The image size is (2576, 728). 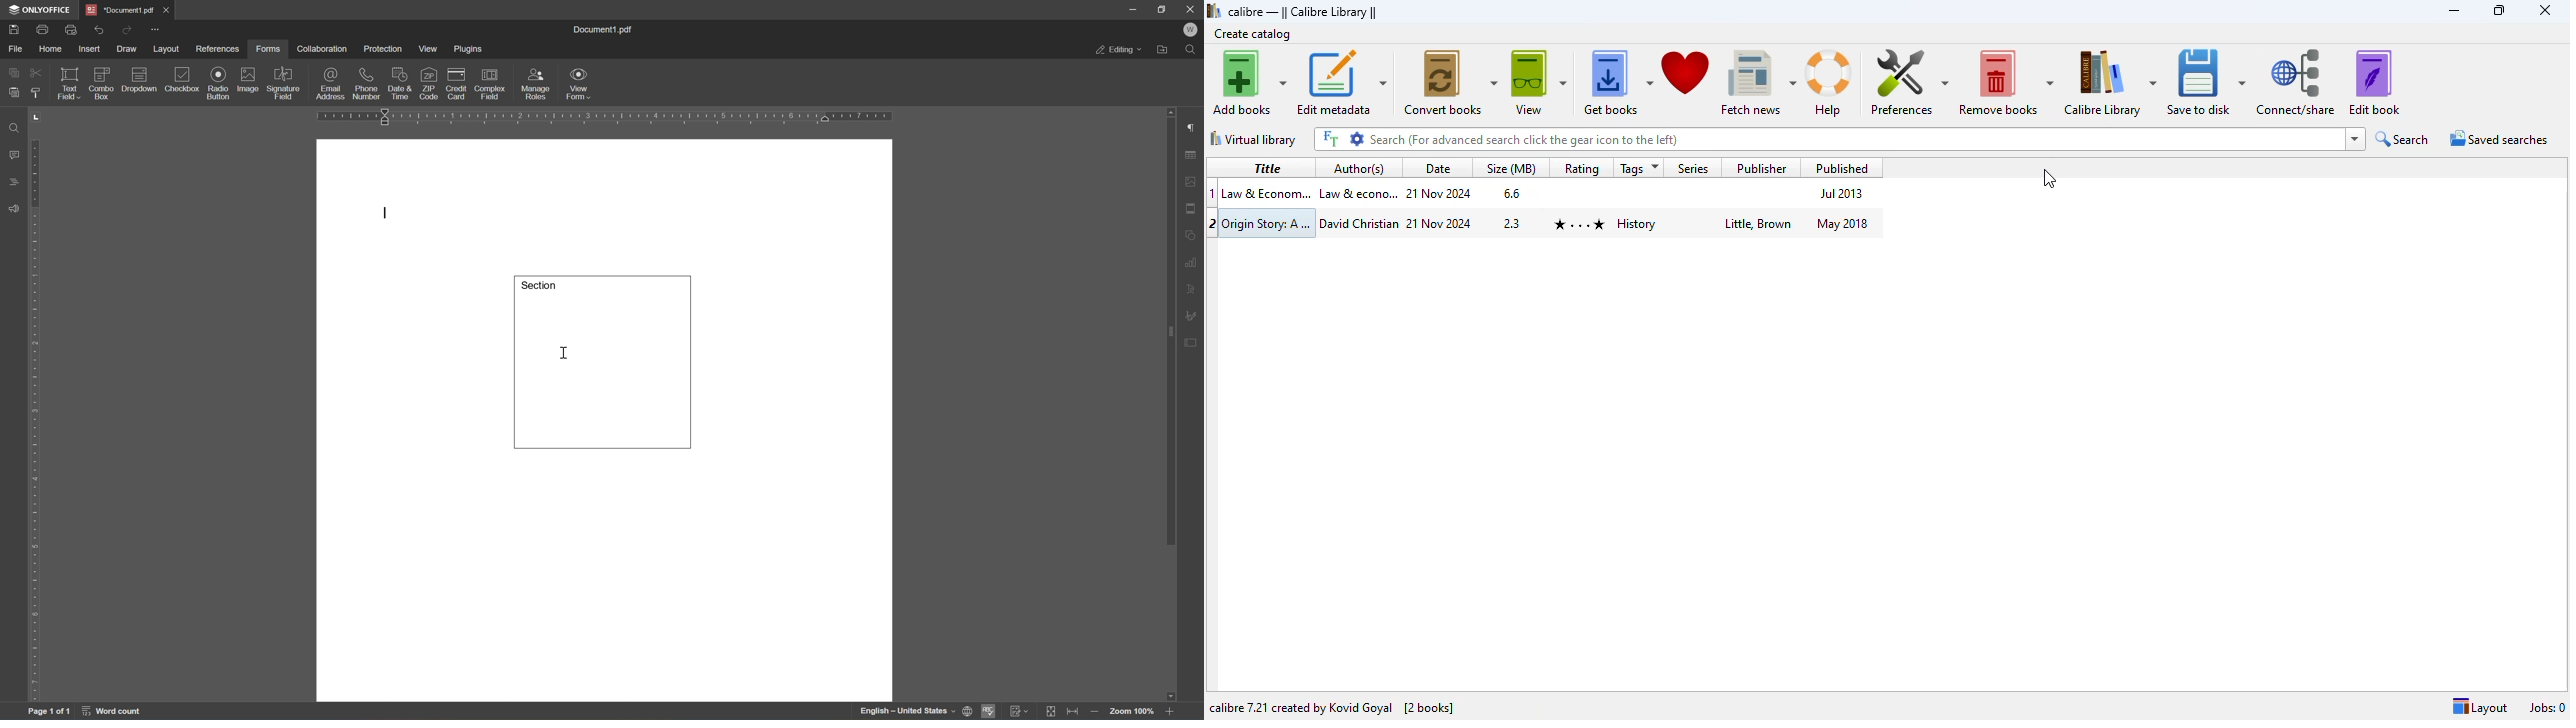 What do you see at coordinates (1269, 167) in the screenshot?
I see `title` at bounding box center [1269, 167].